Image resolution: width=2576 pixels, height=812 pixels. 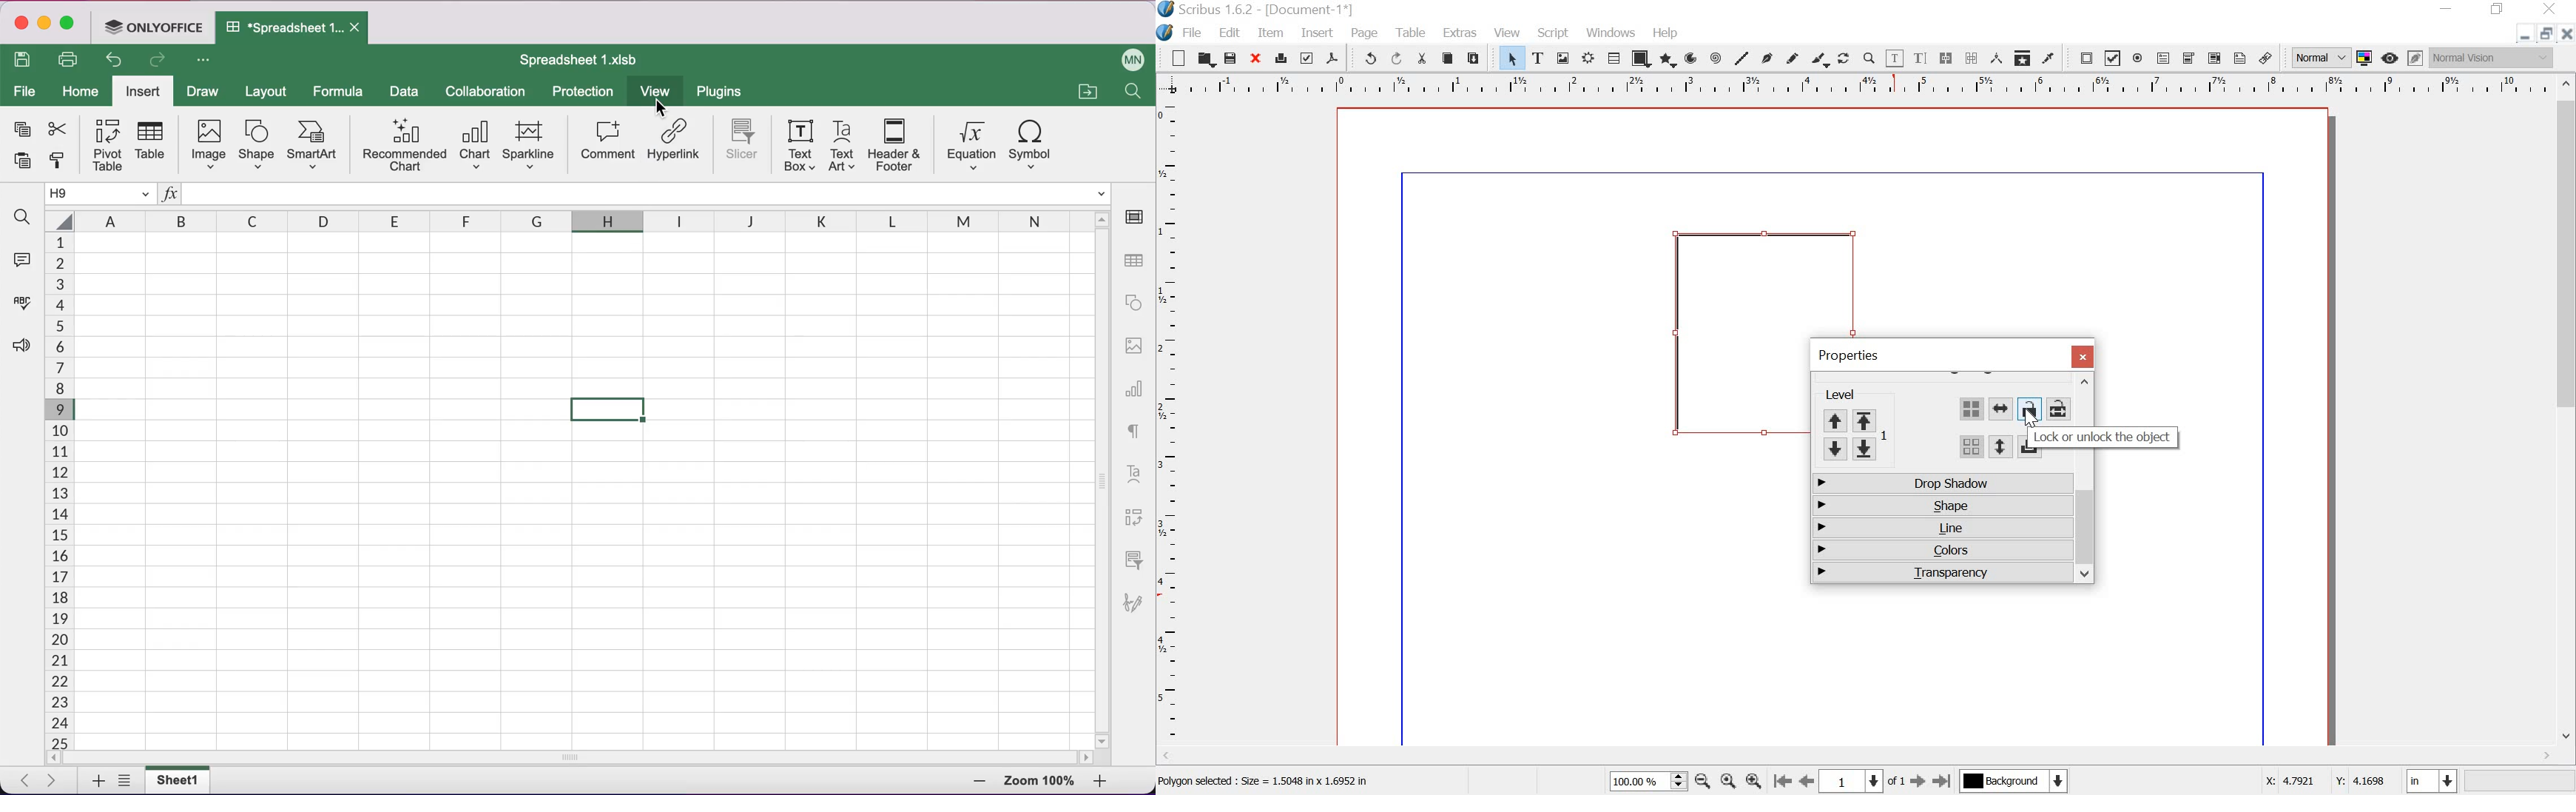 I want to click on level up, so click(x=1856, y=420).